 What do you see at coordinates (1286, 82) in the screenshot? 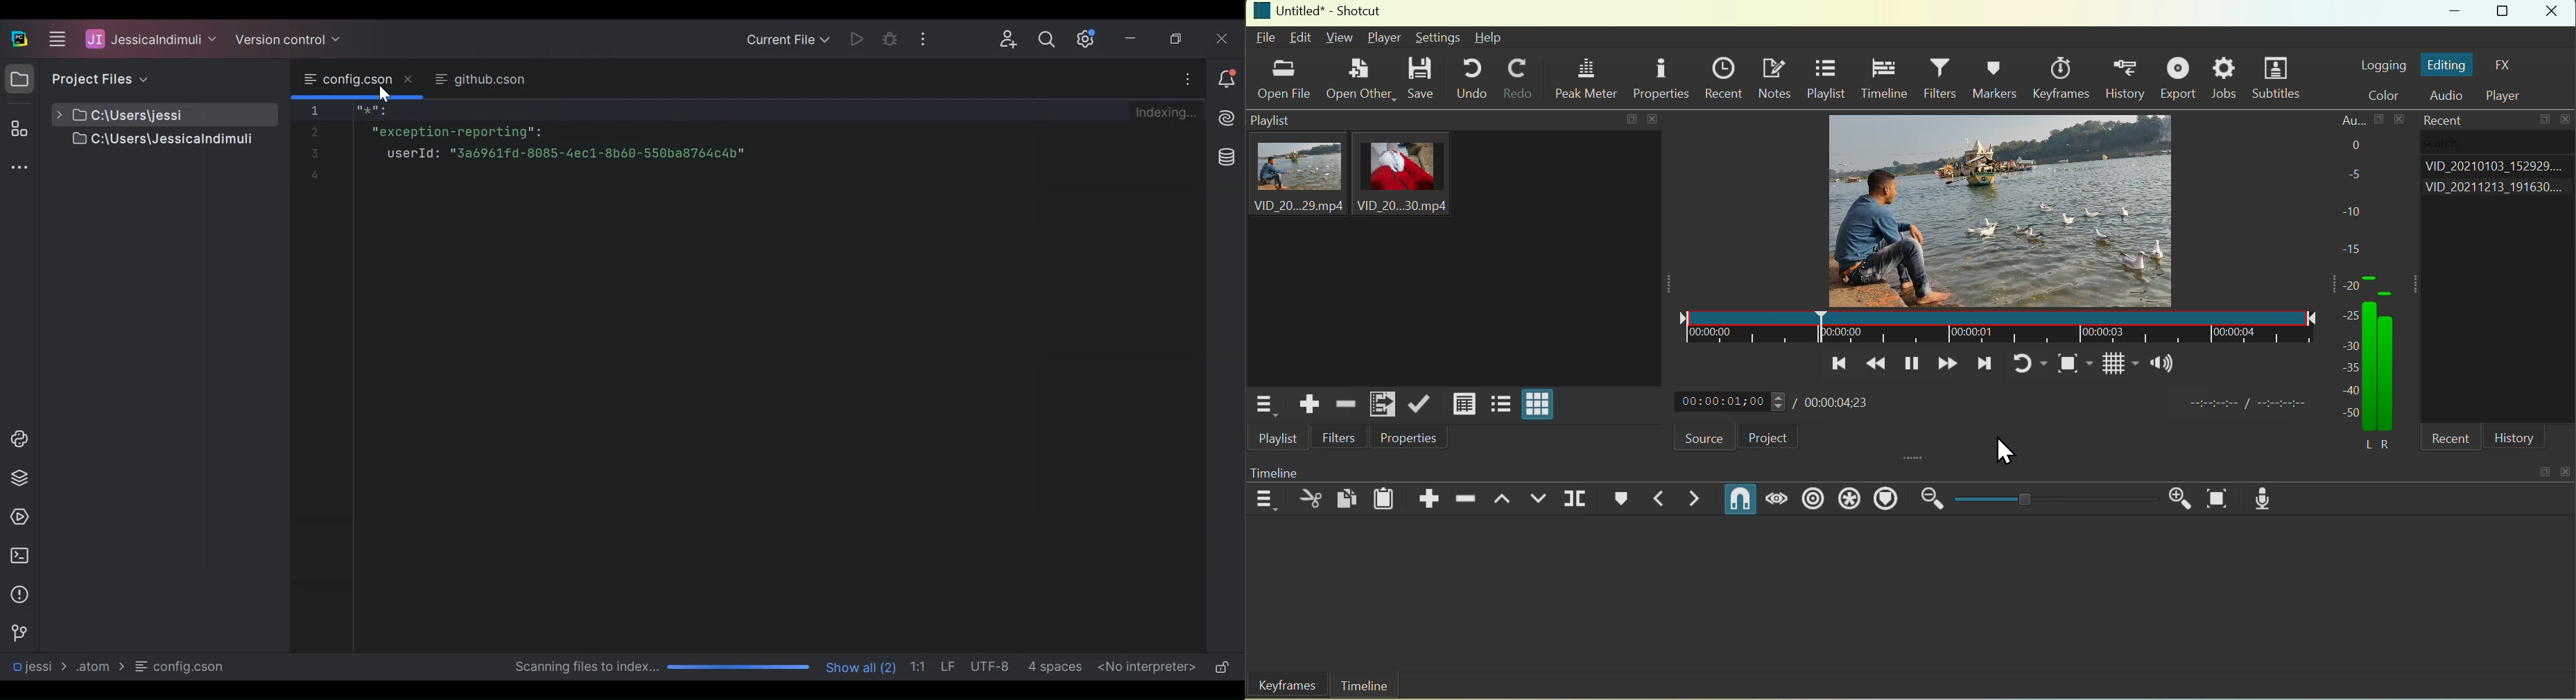
I see `Open File` at bounding box center [1286, 82].